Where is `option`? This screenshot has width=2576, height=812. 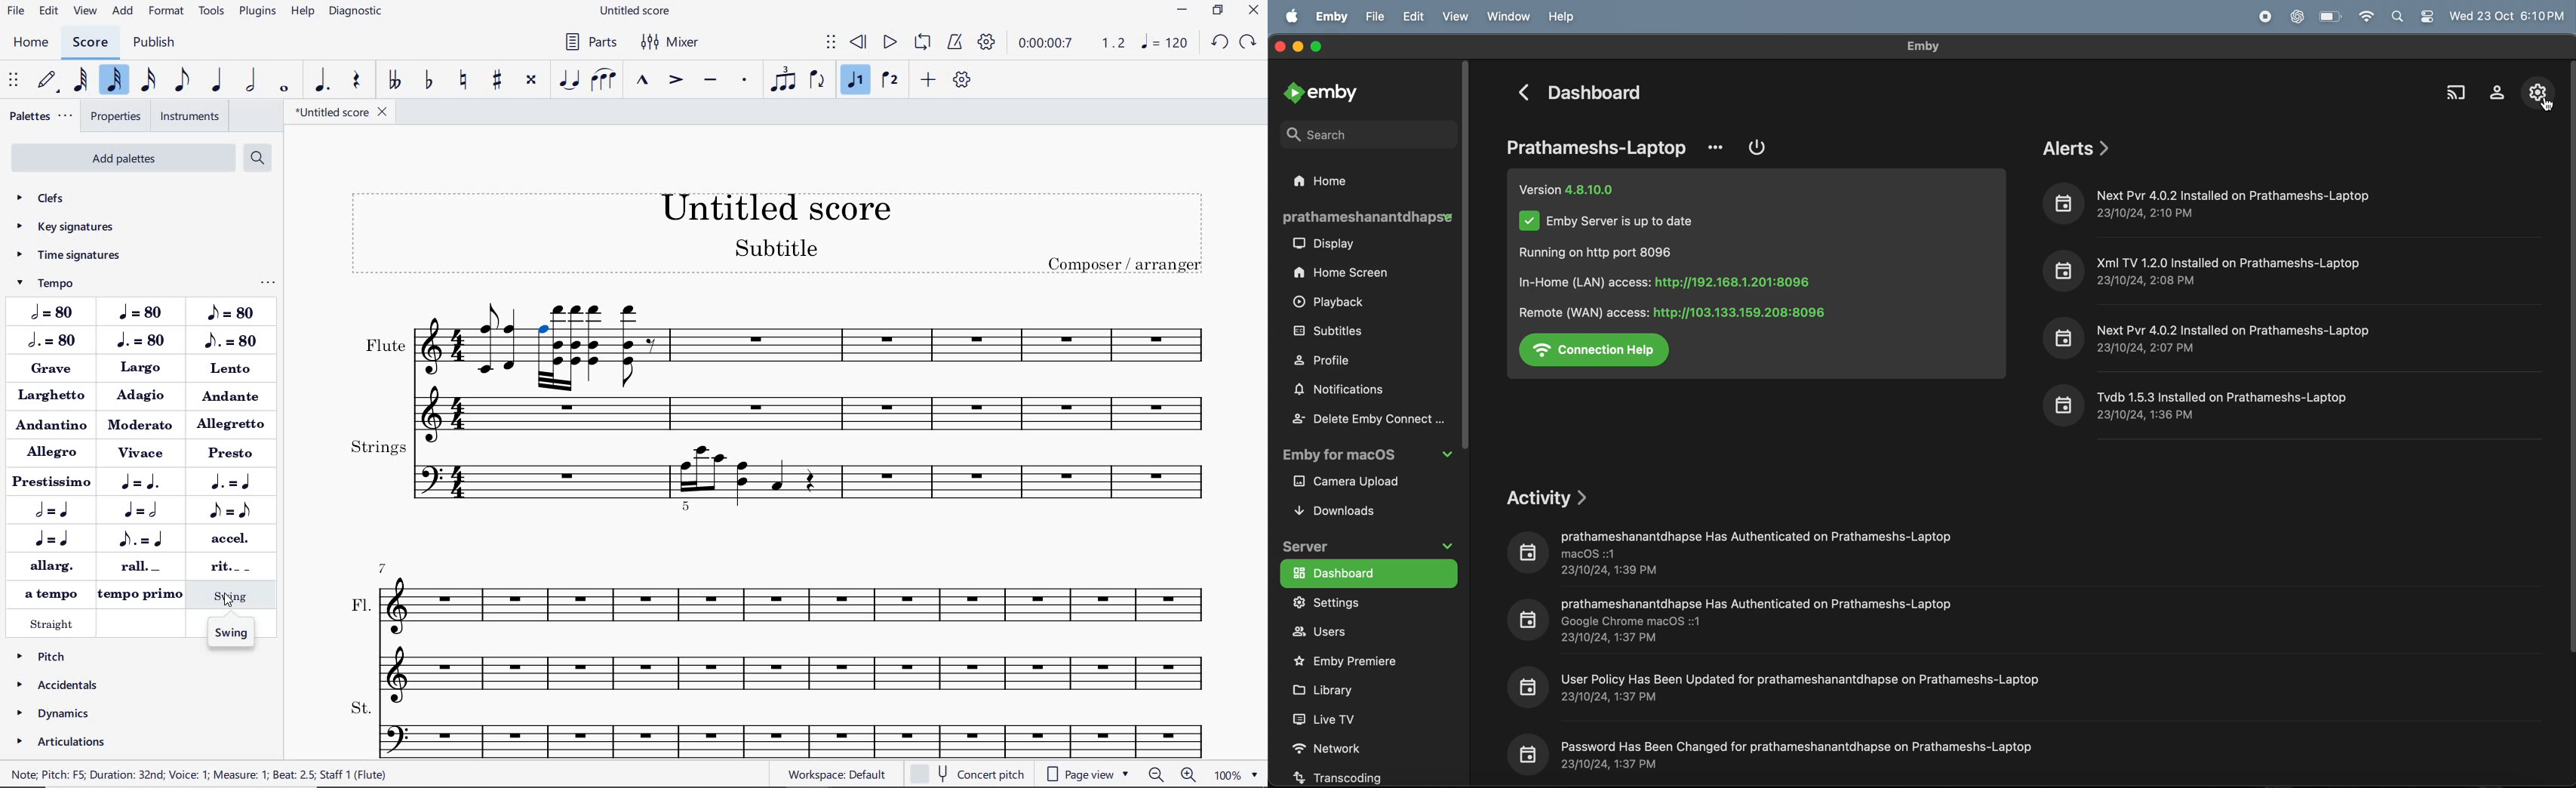
option is located at coordinates (1716, 142).